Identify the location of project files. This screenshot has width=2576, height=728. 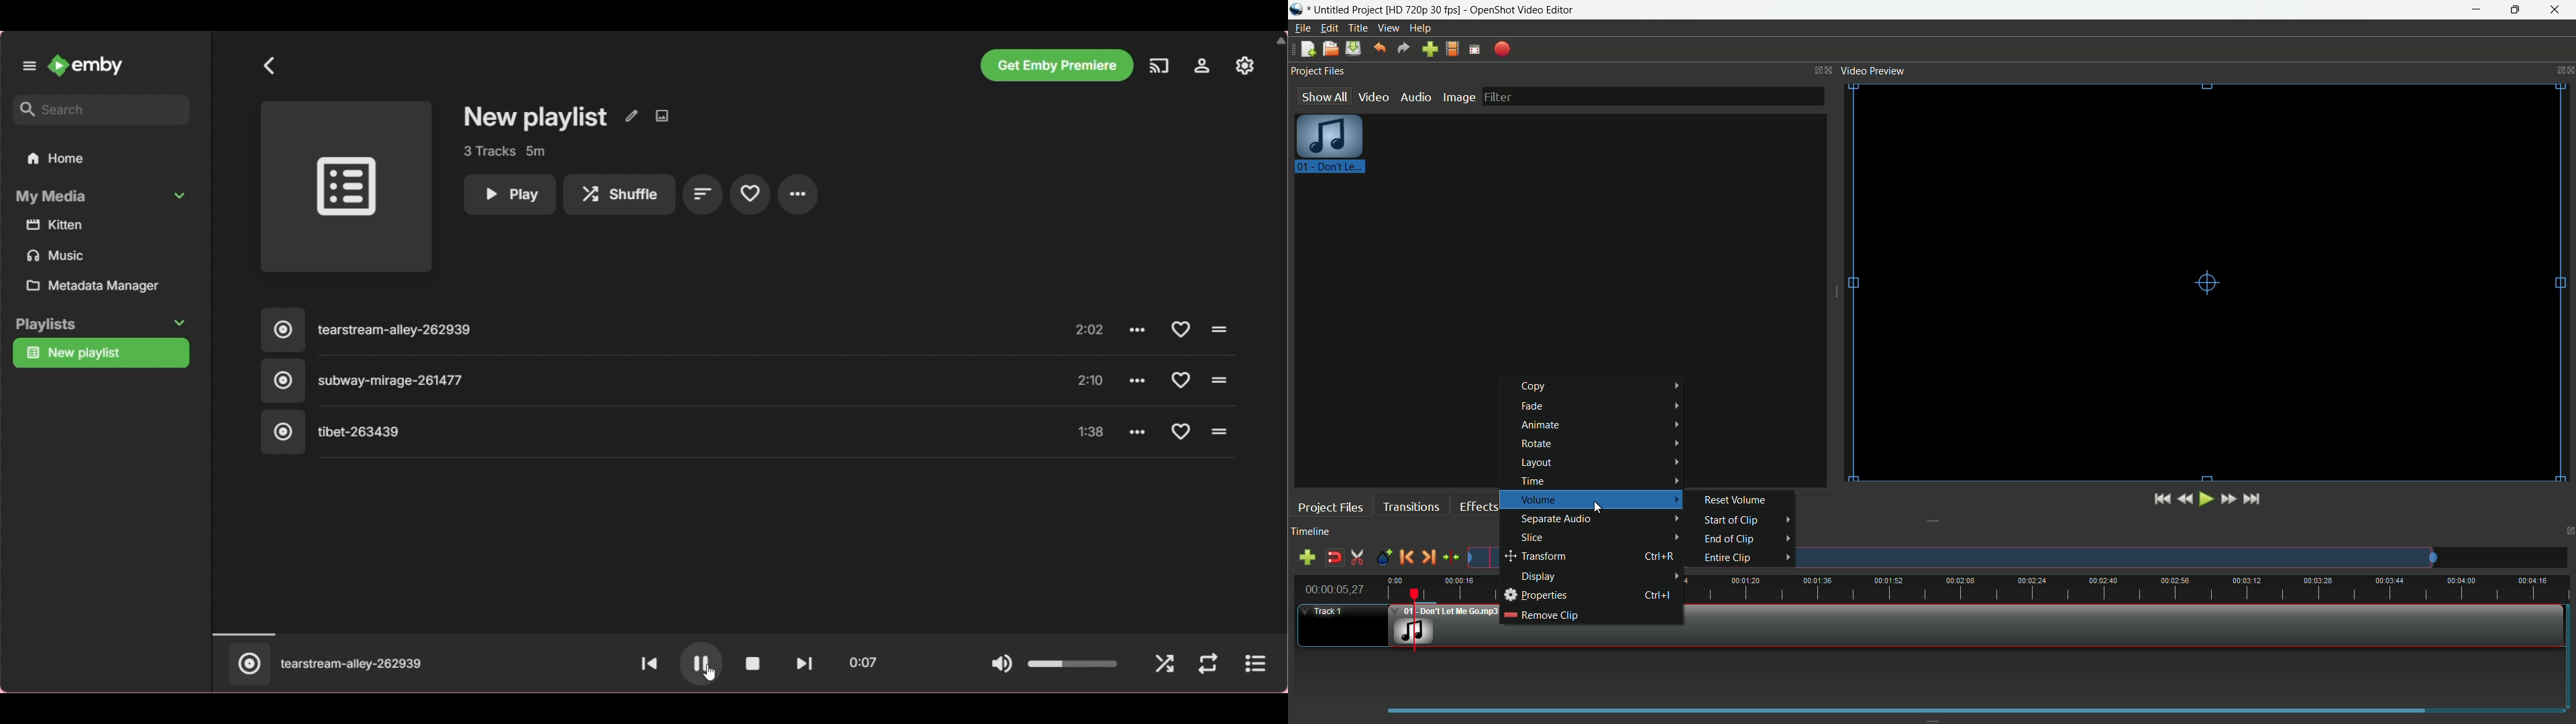
(1330, 506).